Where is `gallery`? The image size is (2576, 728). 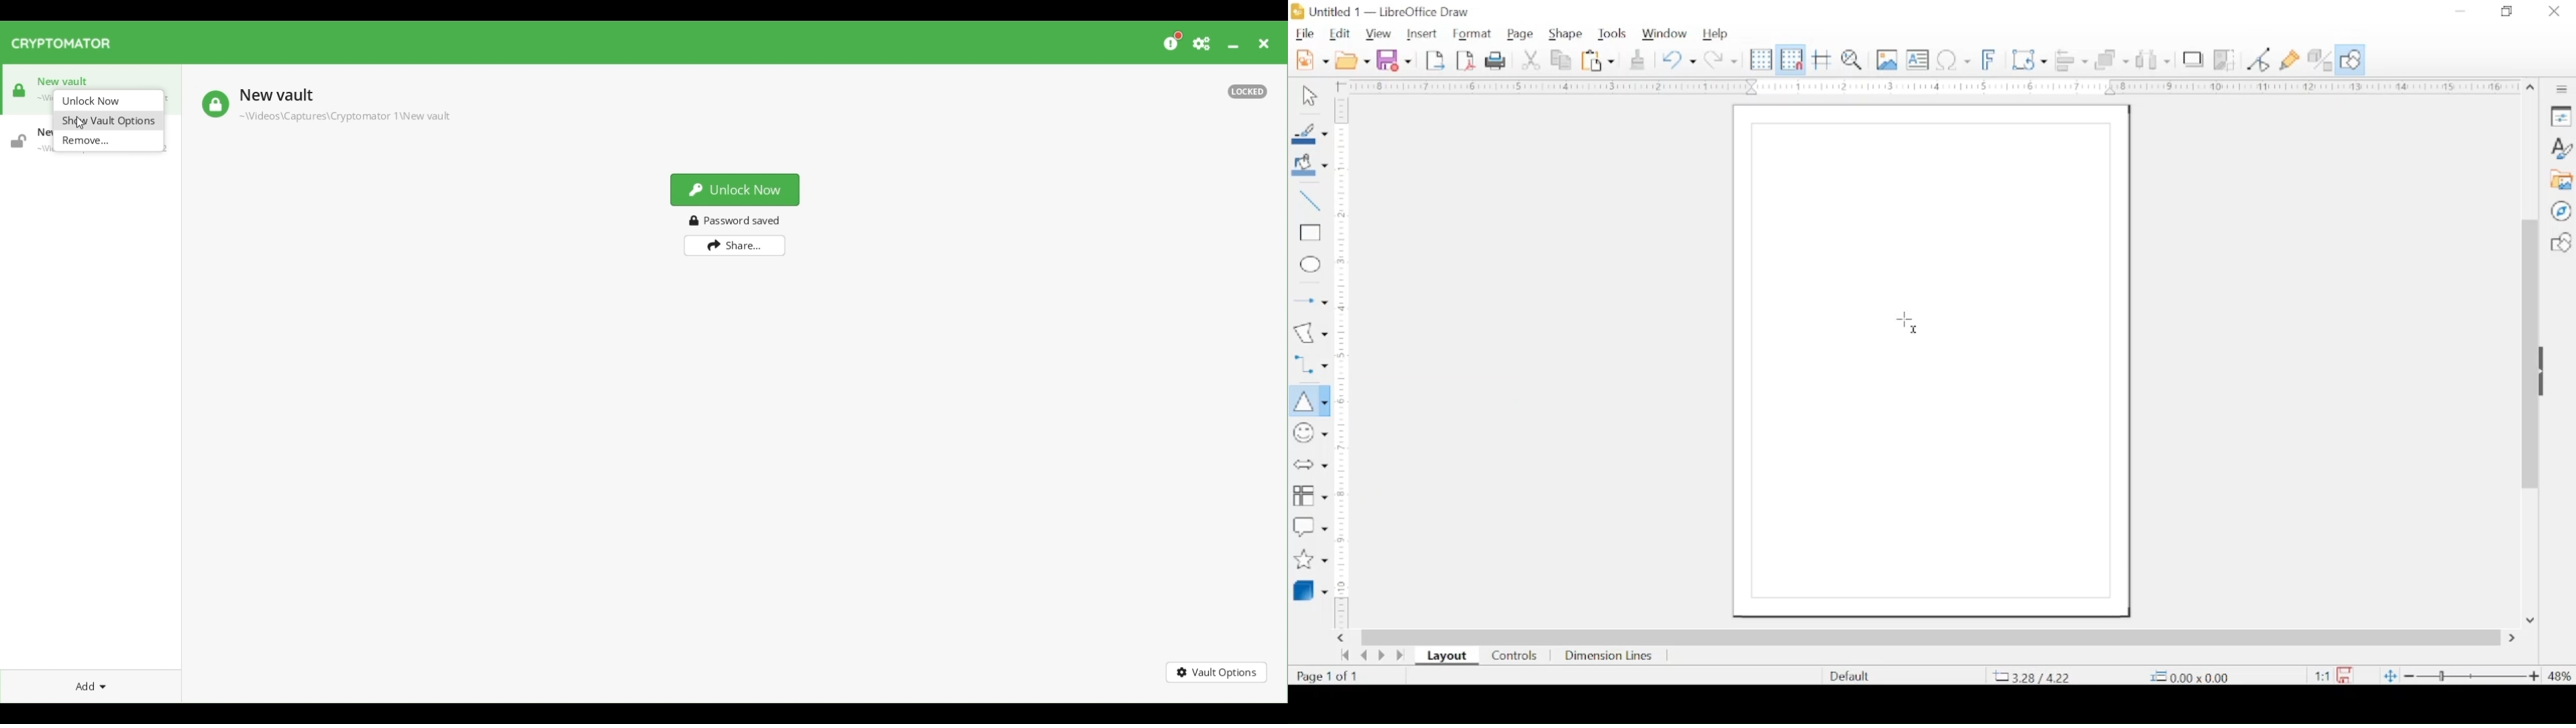
gallery is located at coordinates (2563, 180).